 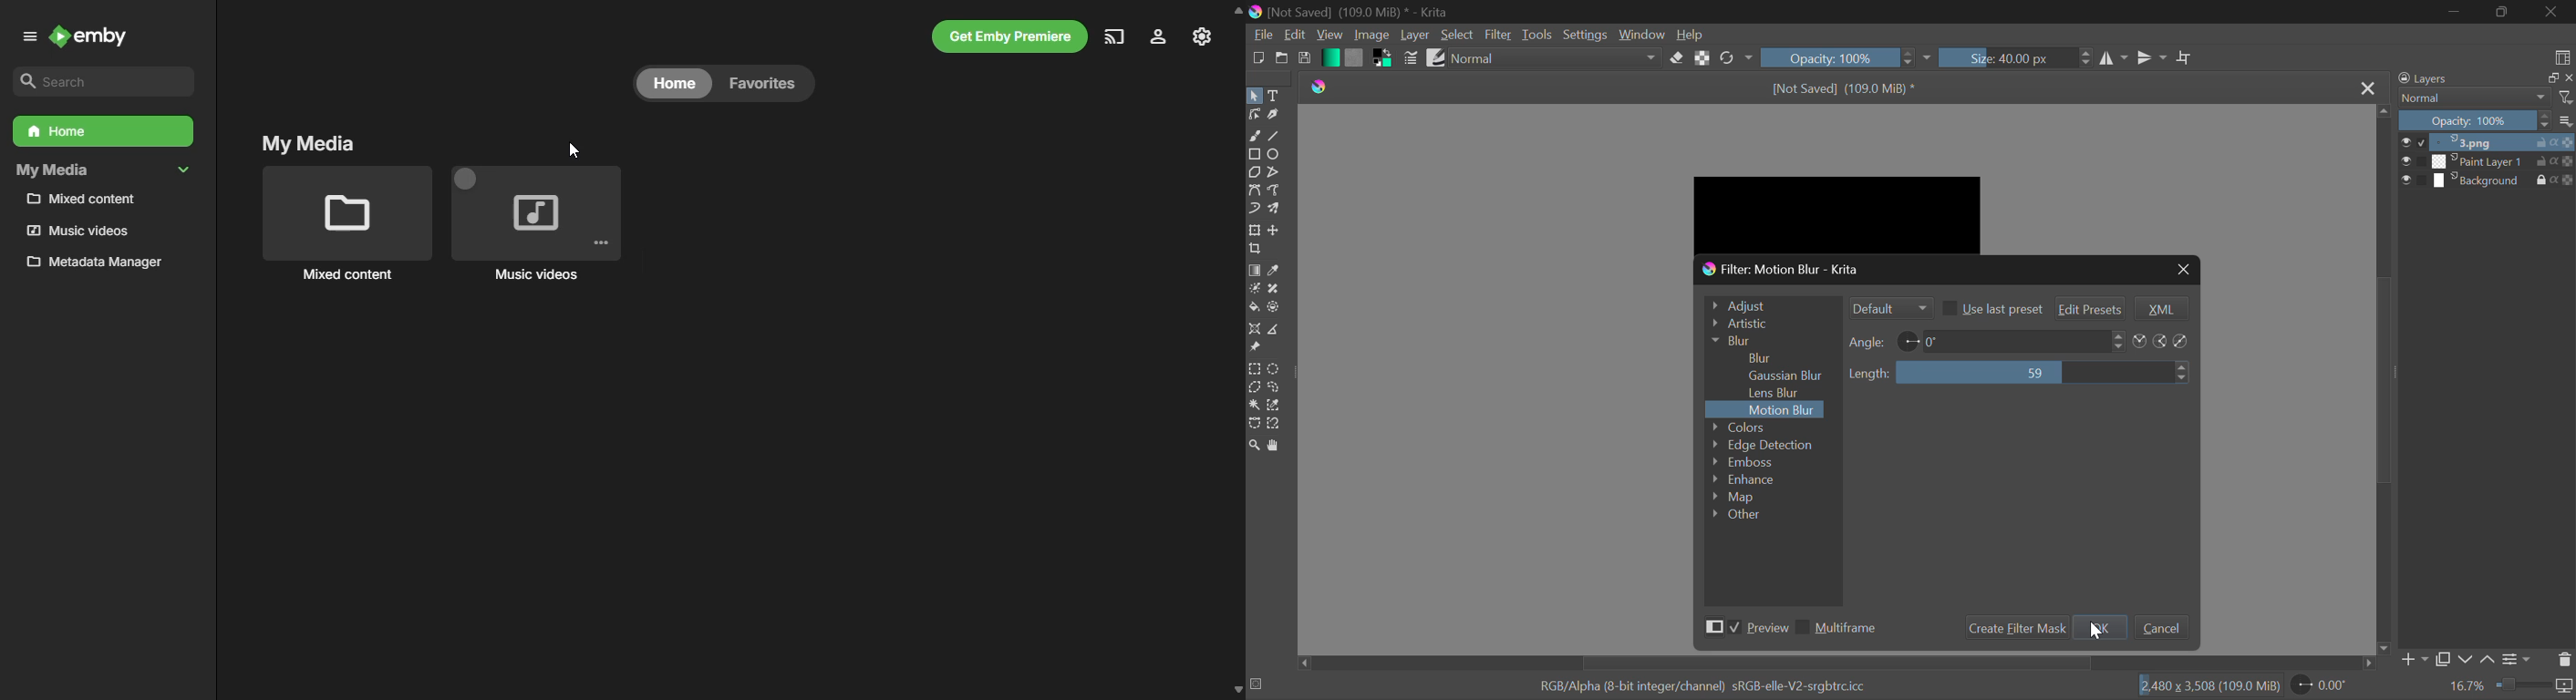 What do you see at coordinates (1159, 36) in the screenshot?
I see `settings` at bounding box center [1159, 36].